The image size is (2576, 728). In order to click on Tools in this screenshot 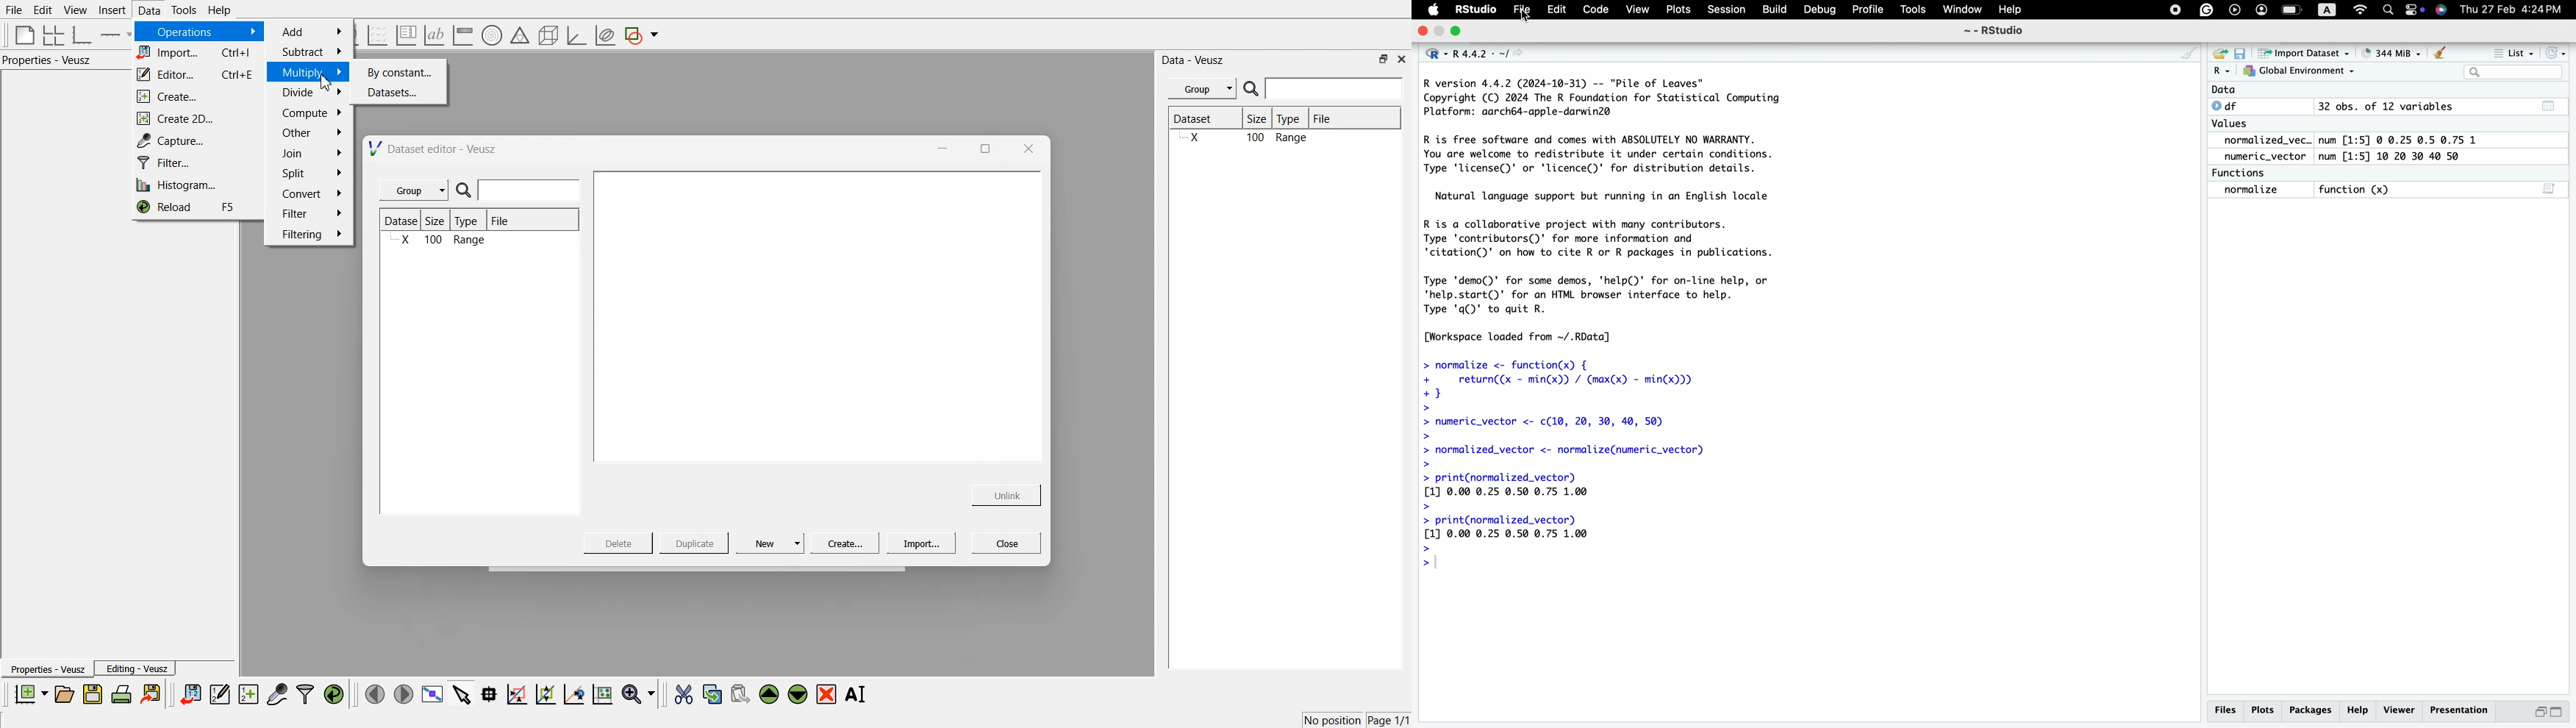, I will do `click(1912, 11)`.